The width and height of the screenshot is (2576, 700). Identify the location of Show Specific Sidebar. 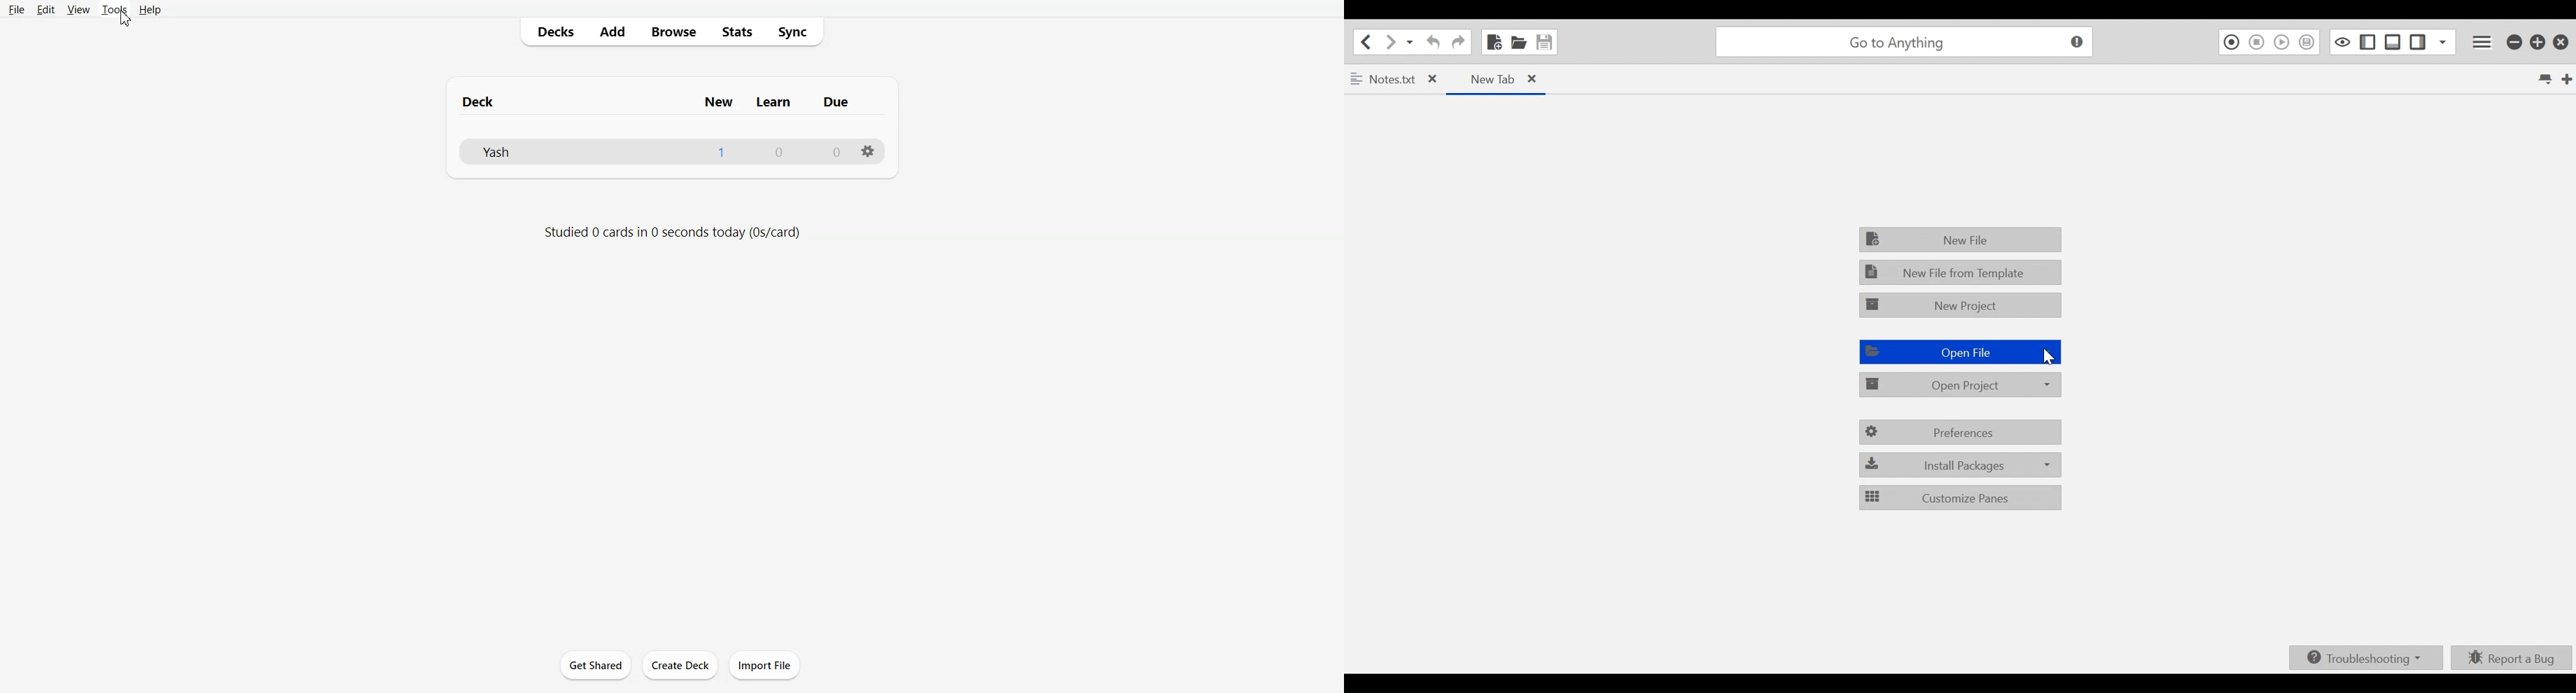
(2443, 42).